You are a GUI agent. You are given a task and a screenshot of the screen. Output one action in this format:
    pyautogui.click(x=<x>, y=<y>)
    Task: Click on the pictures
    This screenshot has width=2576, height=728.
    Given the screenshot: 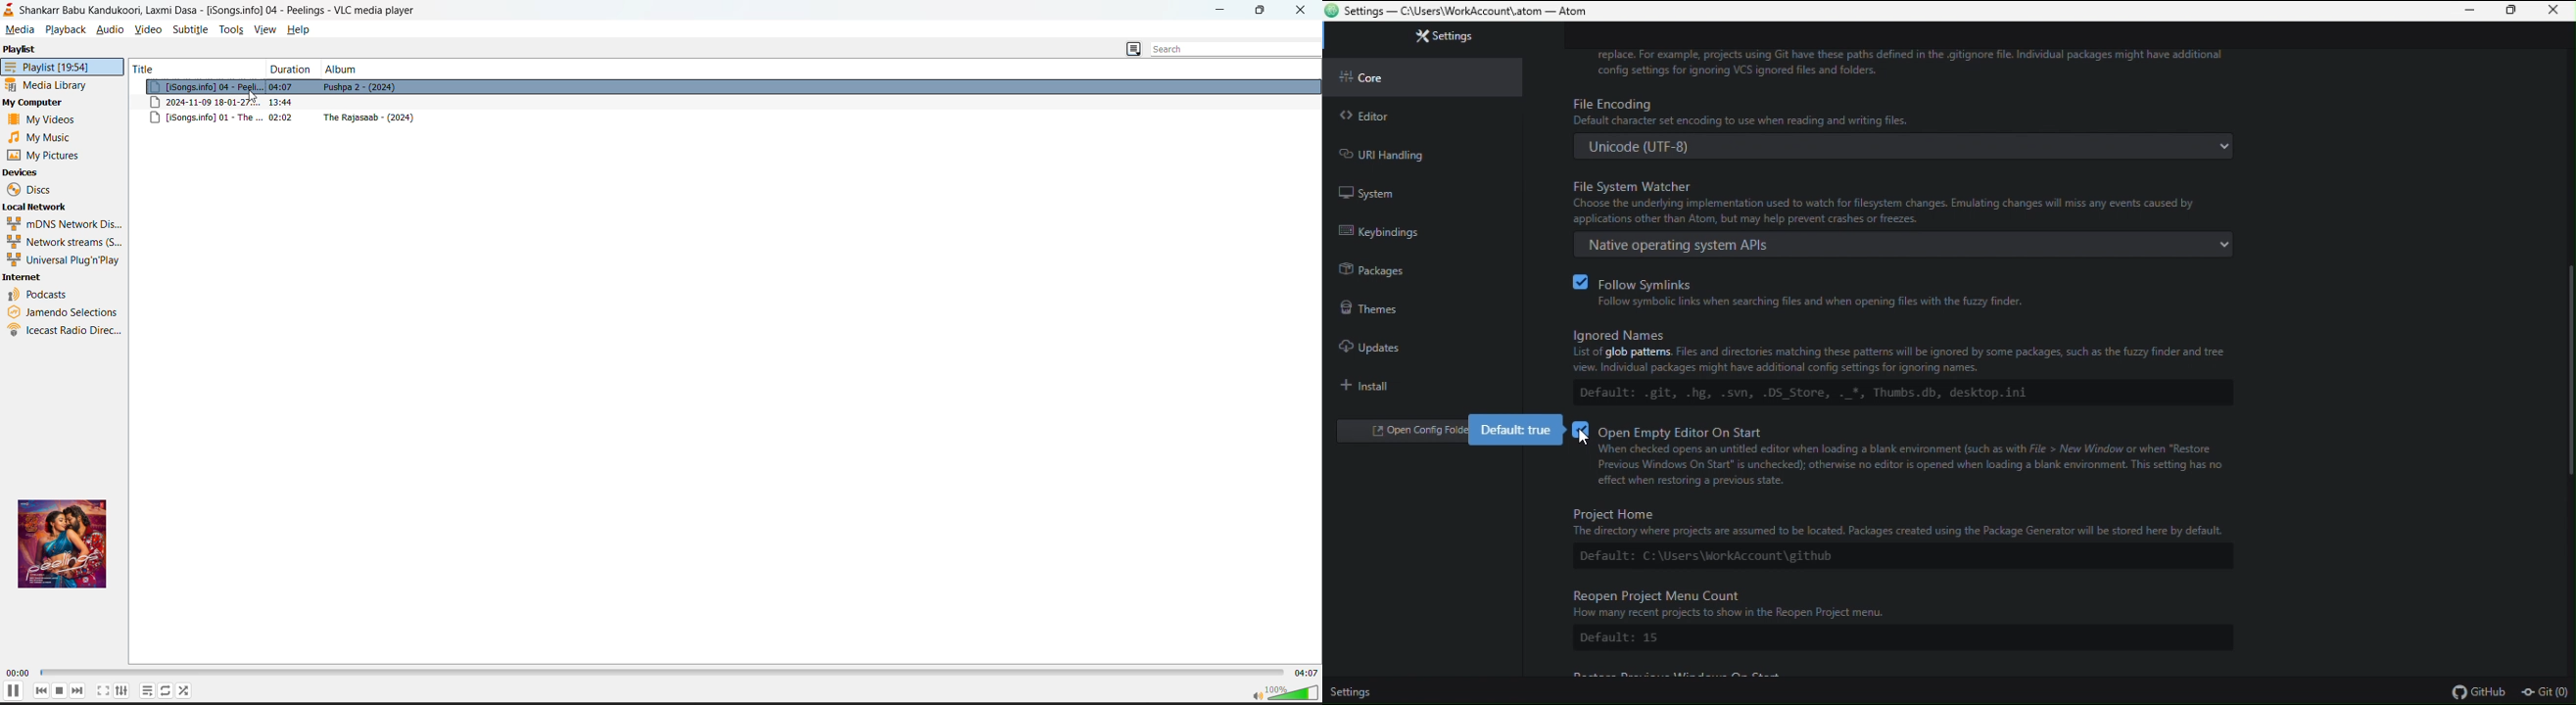 What is the action you would take?
    pyautogui.click(x=45, y=155)
    